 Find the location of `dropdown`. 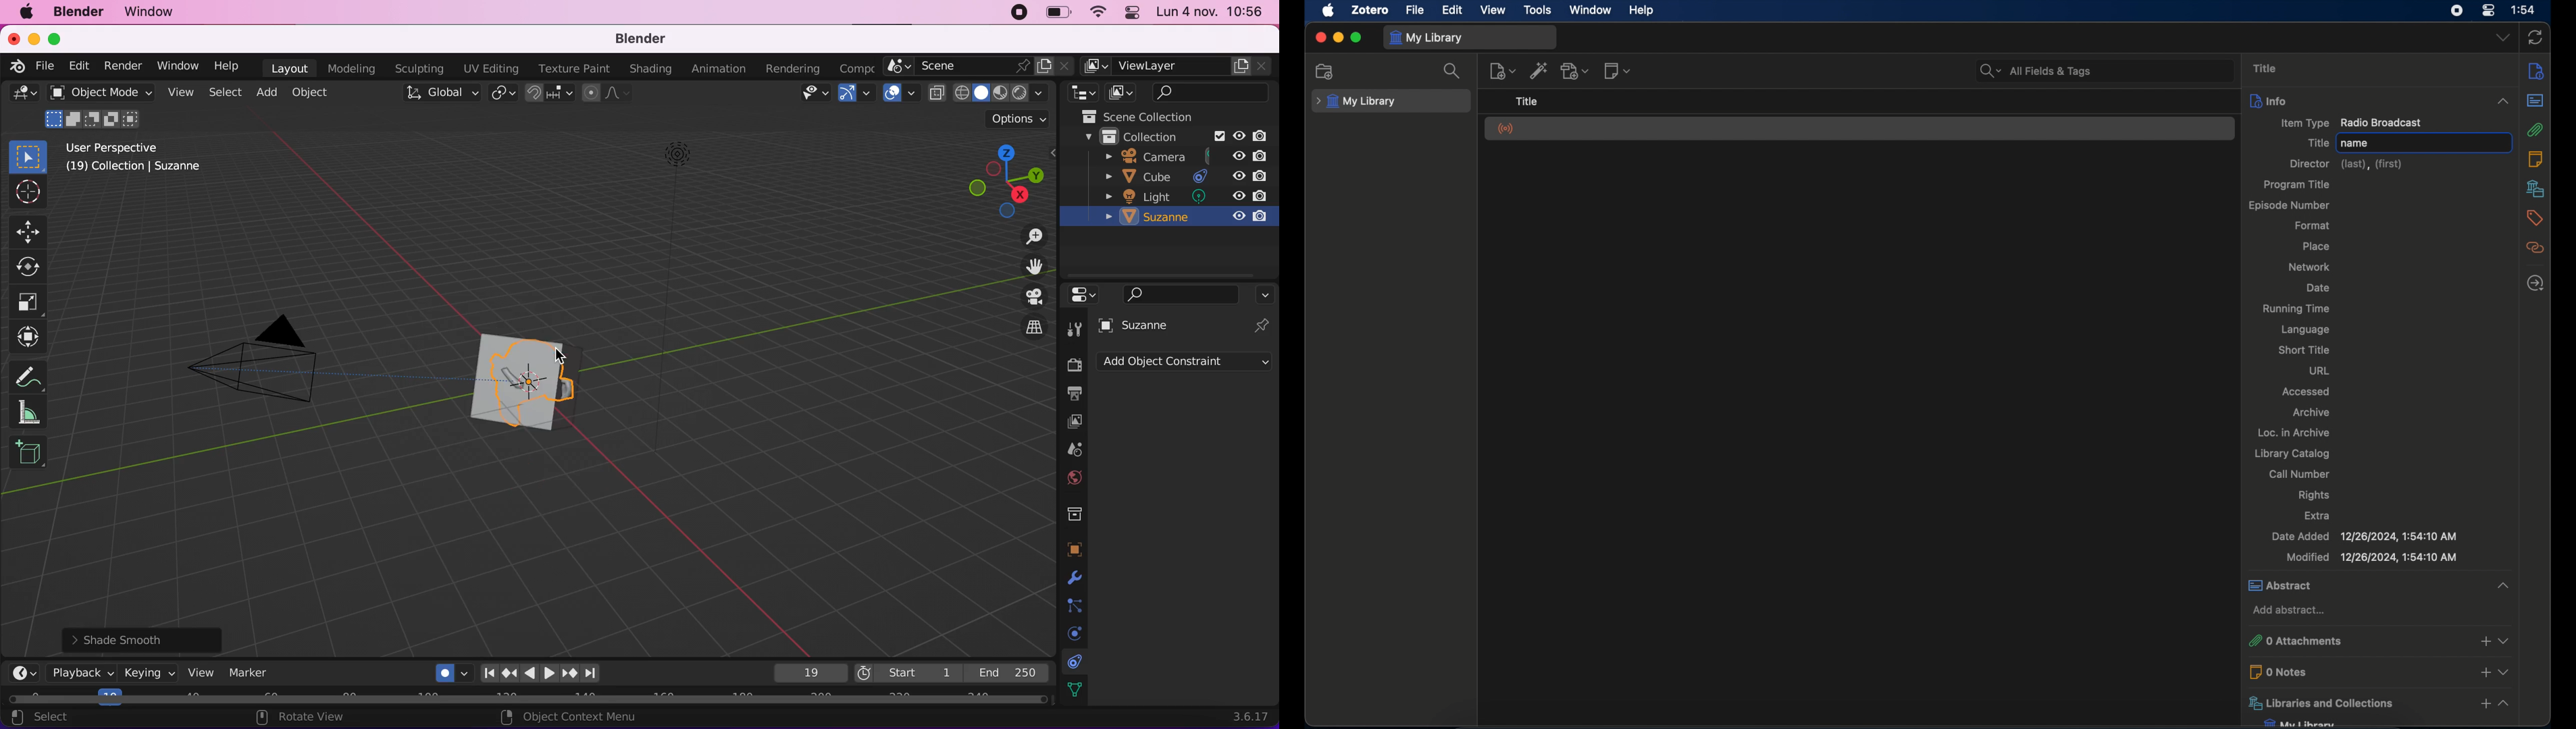

dropdown is located at coordinates (2502, 38).